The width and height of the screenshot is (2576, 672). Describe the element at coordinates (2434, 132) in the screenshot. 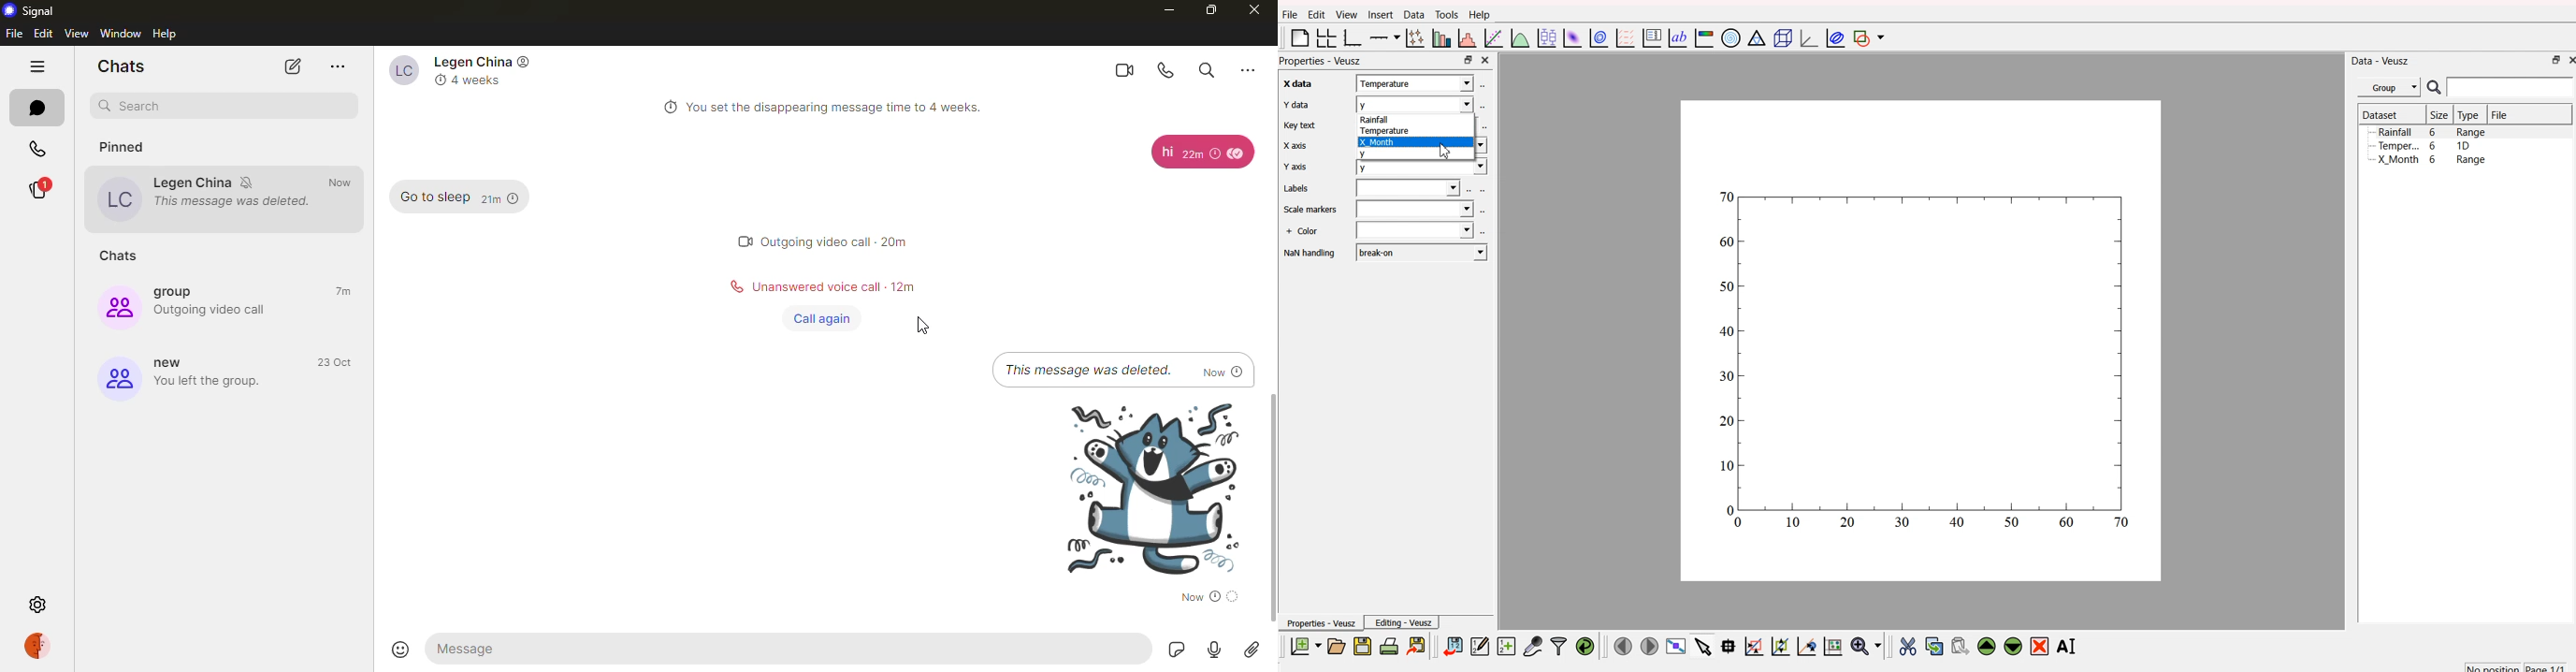

I see `Rainfall 6 Range` at that location.